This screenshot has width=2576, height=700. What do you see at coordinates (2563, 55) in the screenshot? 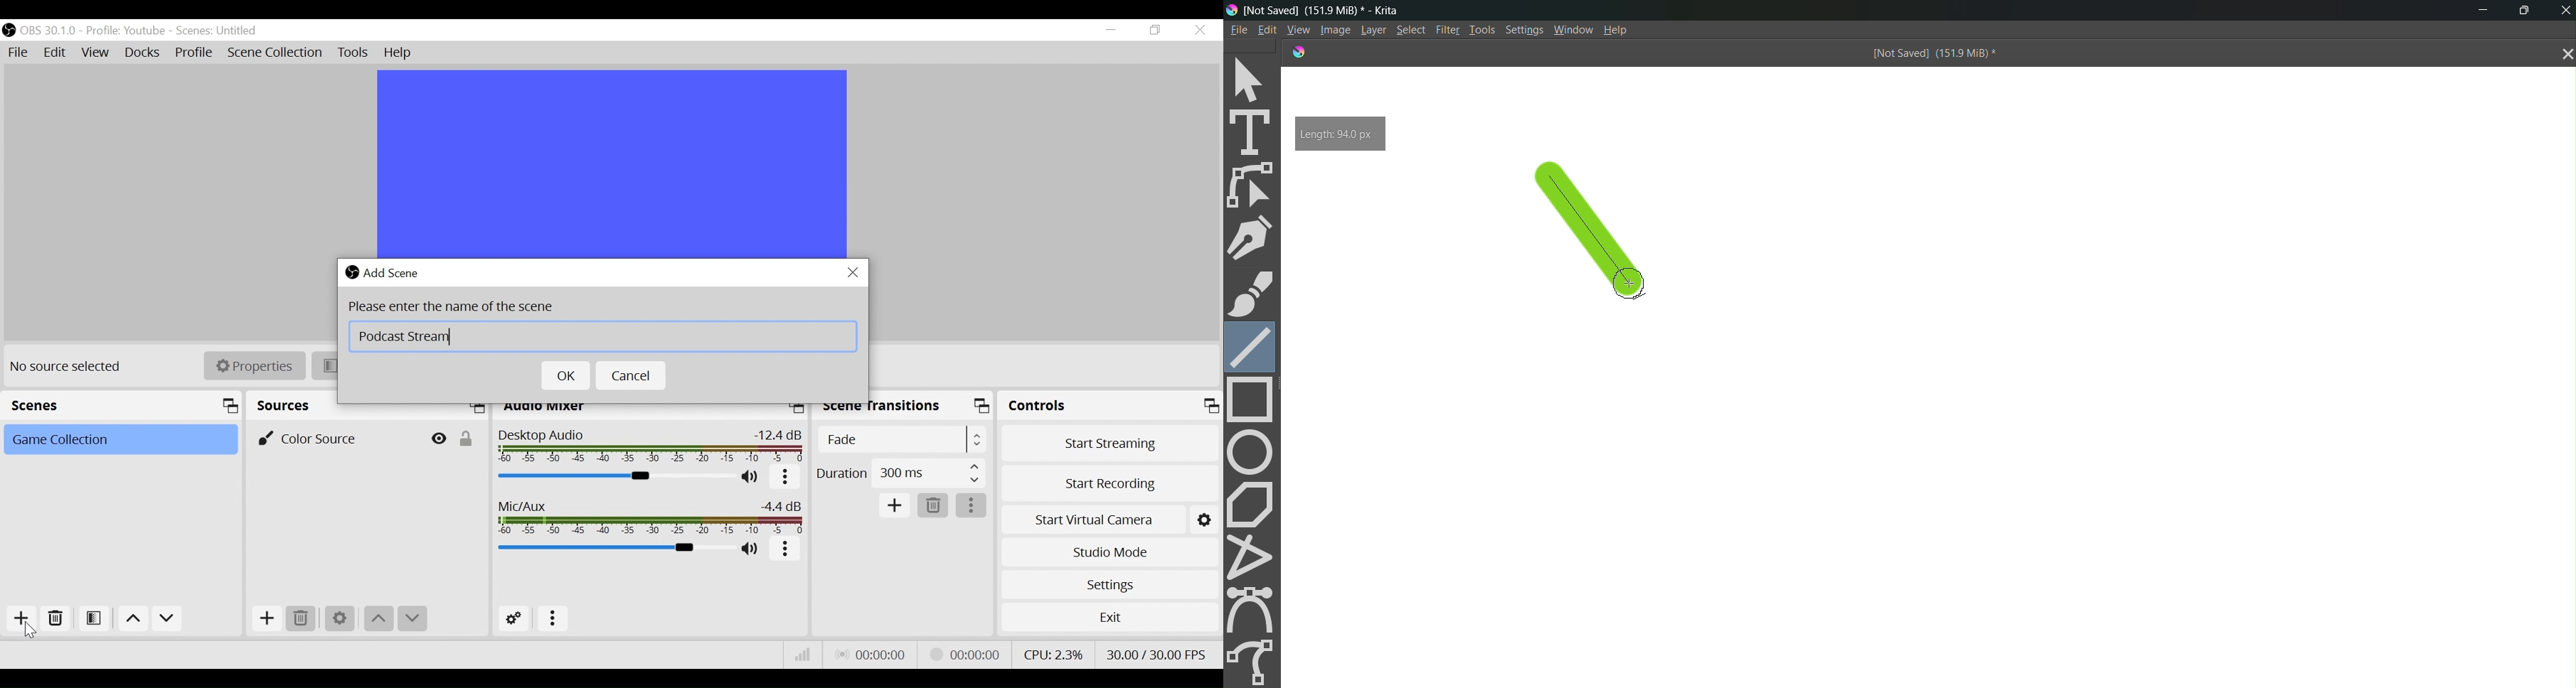
I see `close tab` at bounding box center [2563, 55].